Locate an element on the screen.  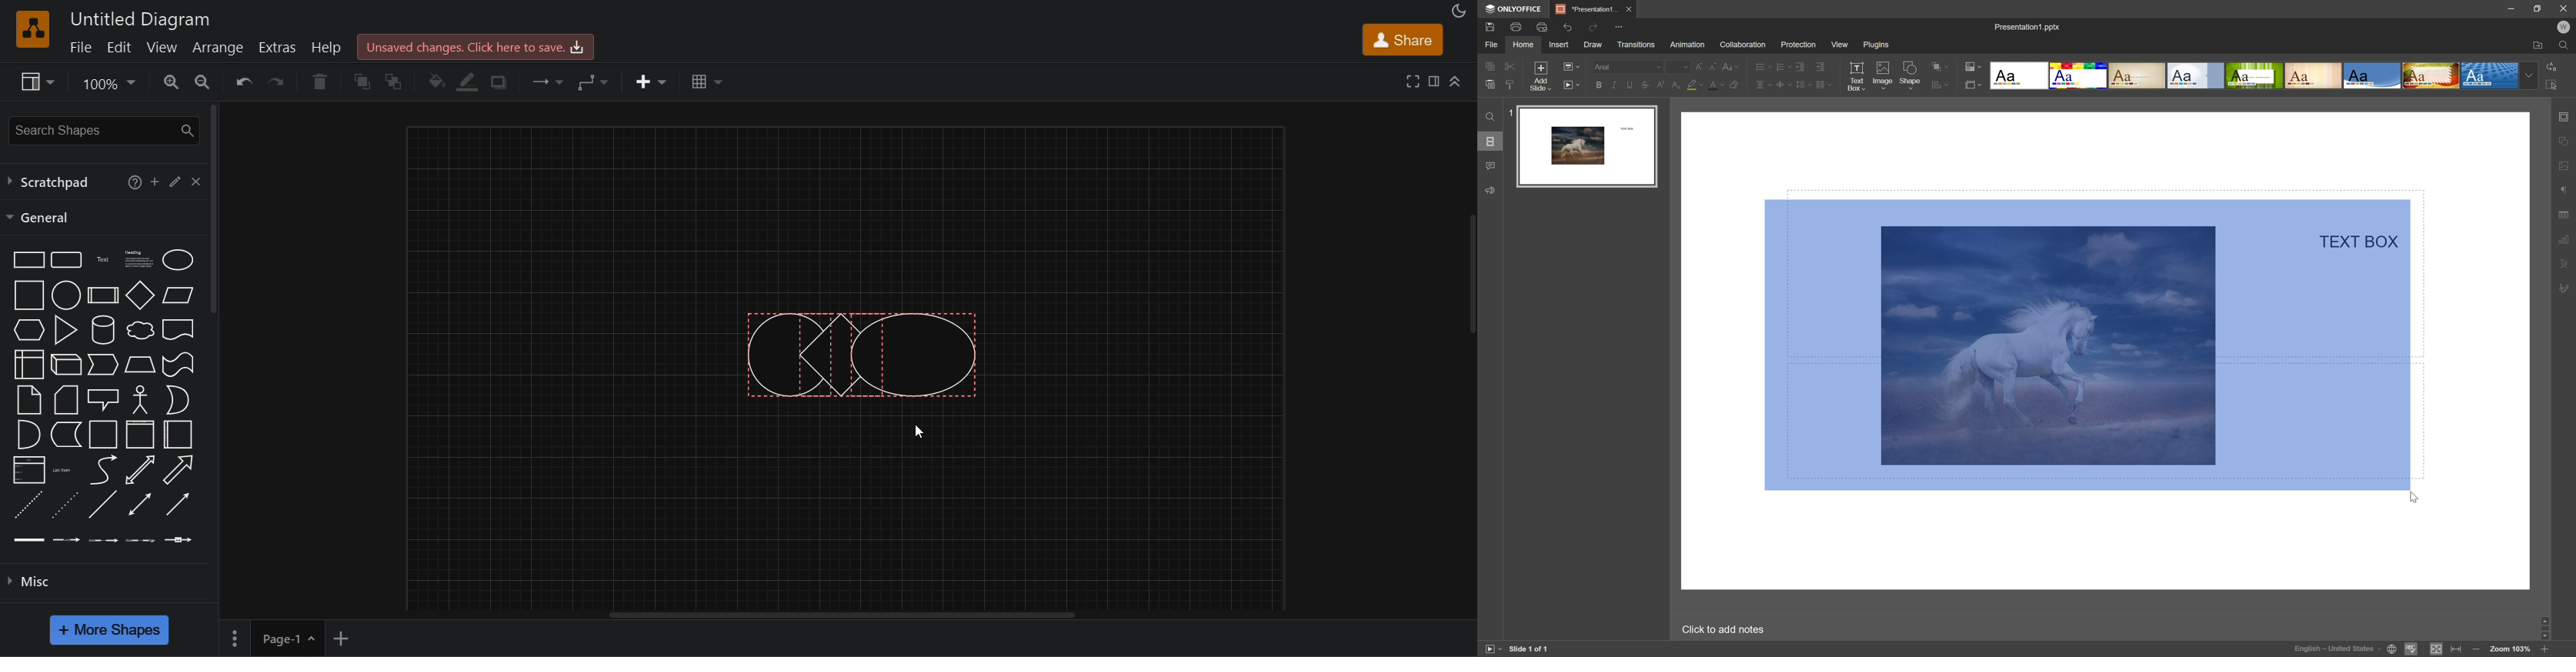
click to add notes is located at coordinates (1722, 630).